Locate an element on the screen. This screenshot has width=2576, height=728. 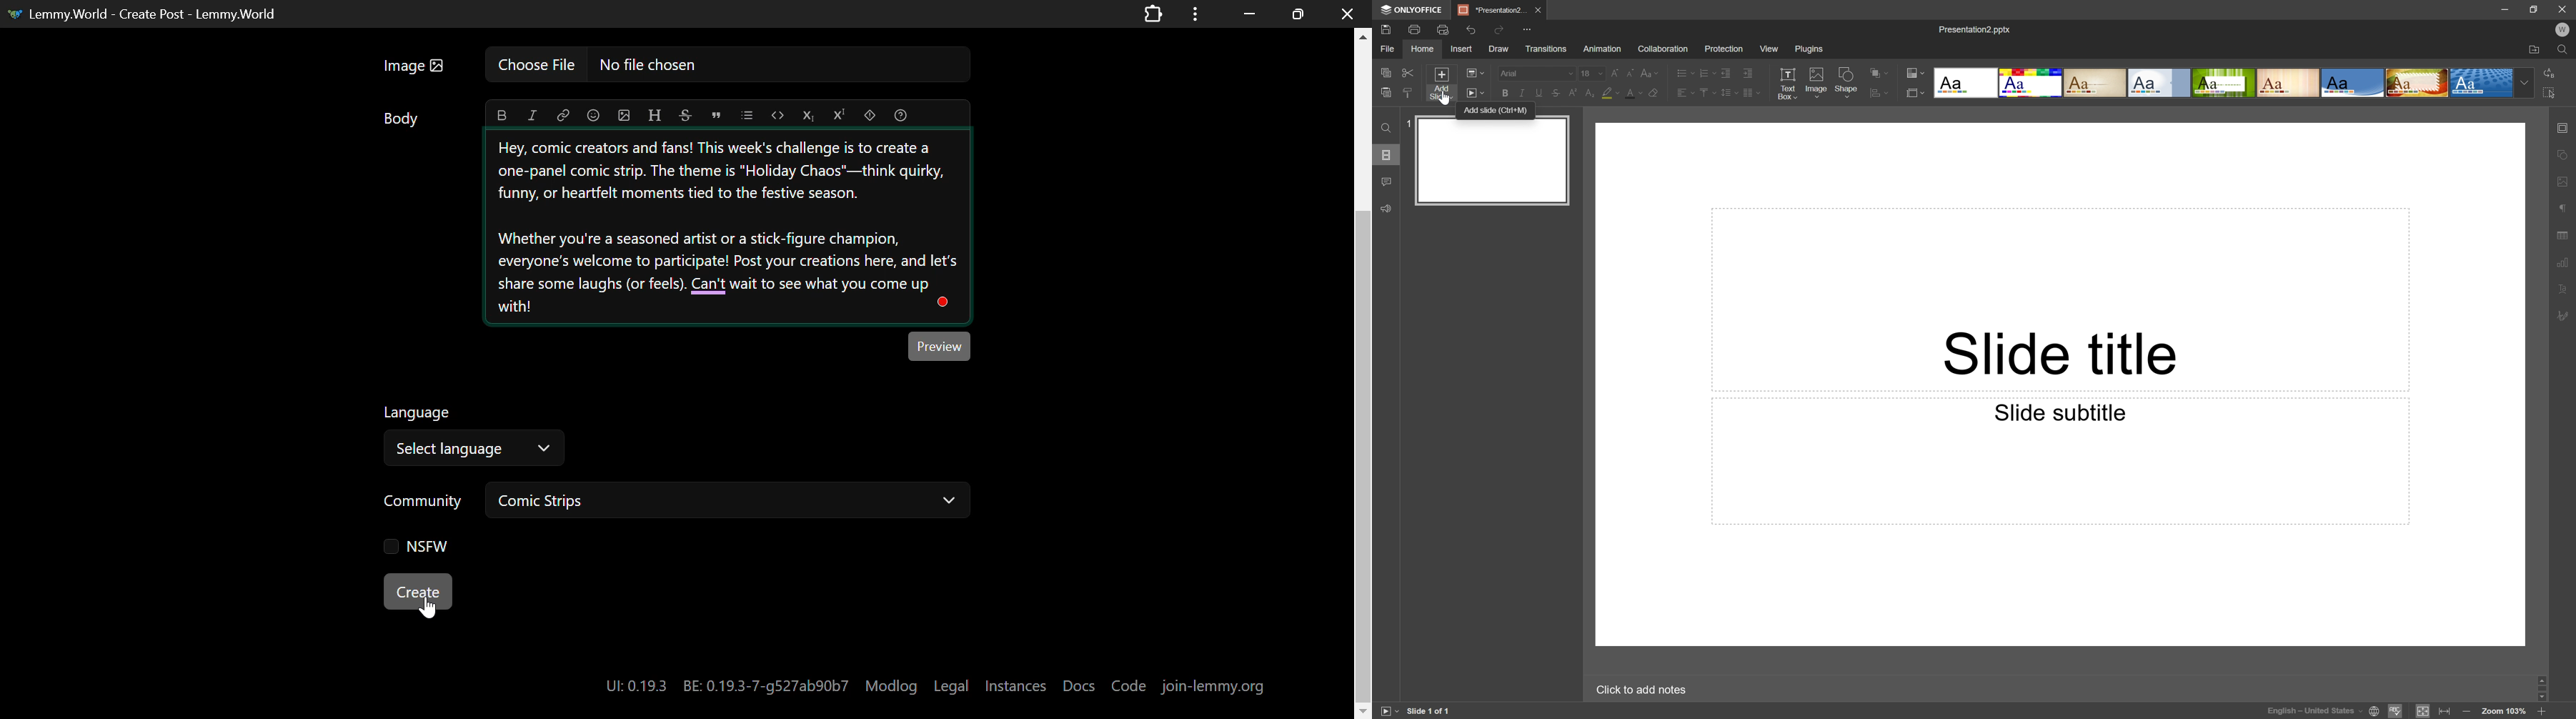
Instances is located at coordinates (1017, 685).